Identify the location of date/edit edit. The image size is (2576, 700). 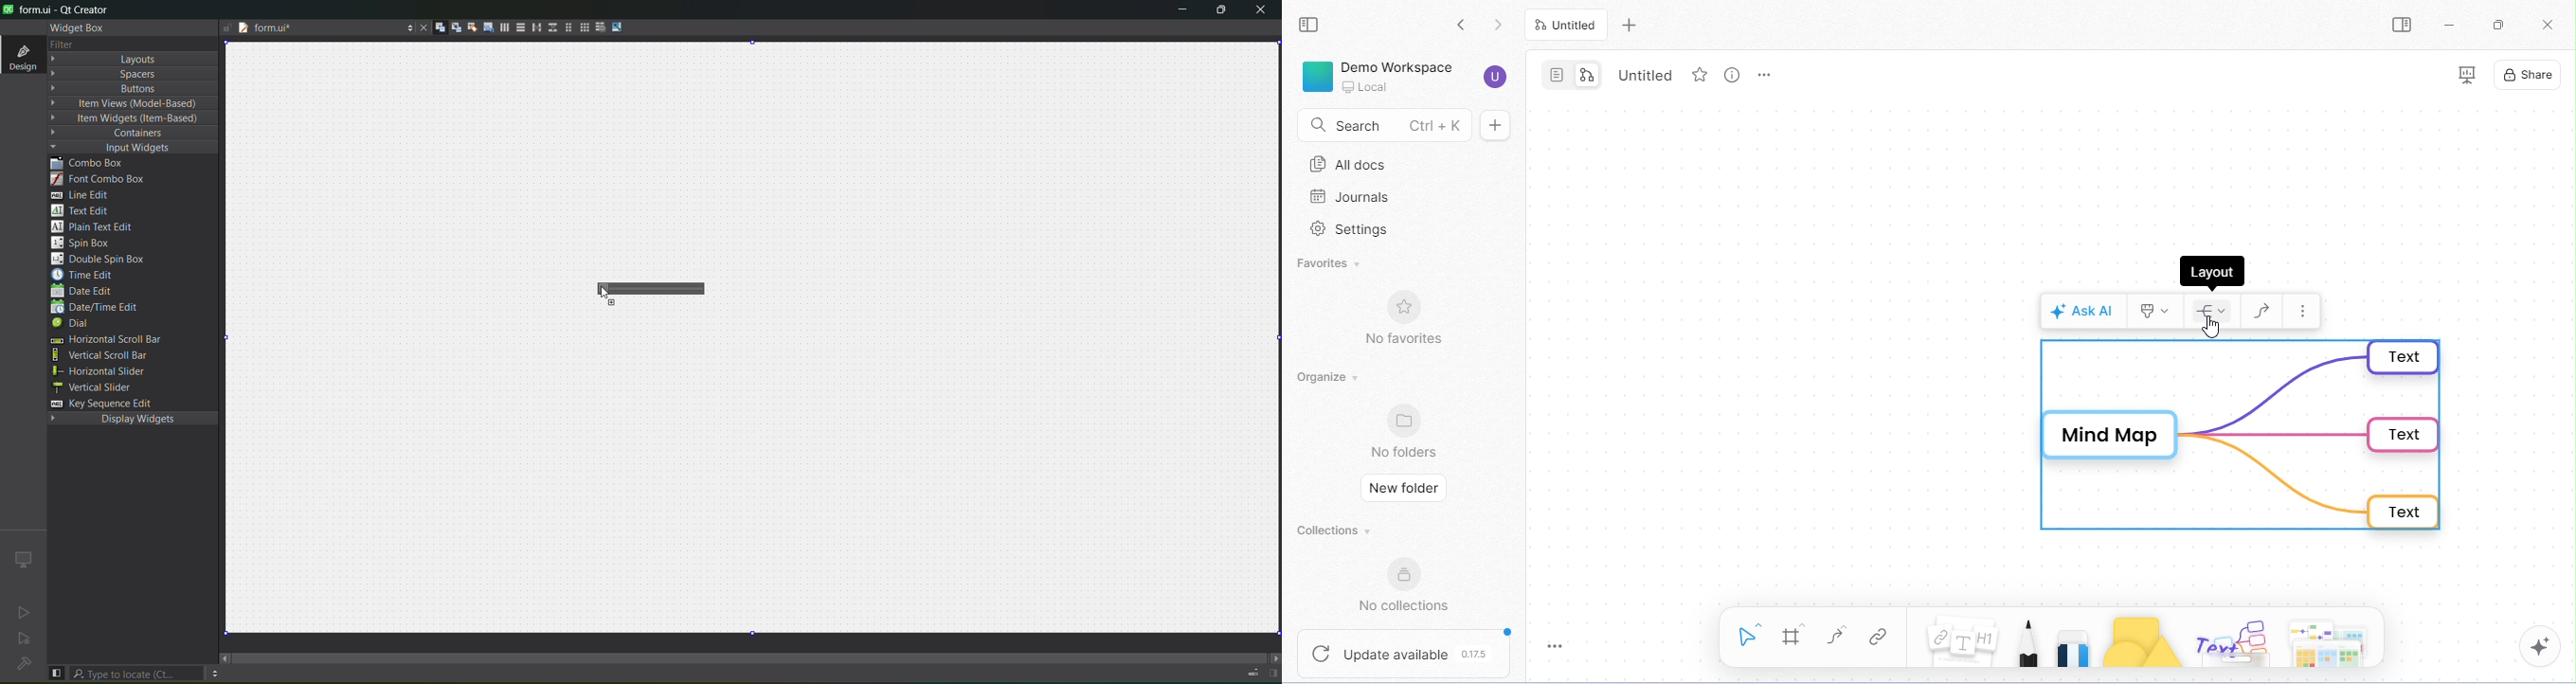
(97, 307).